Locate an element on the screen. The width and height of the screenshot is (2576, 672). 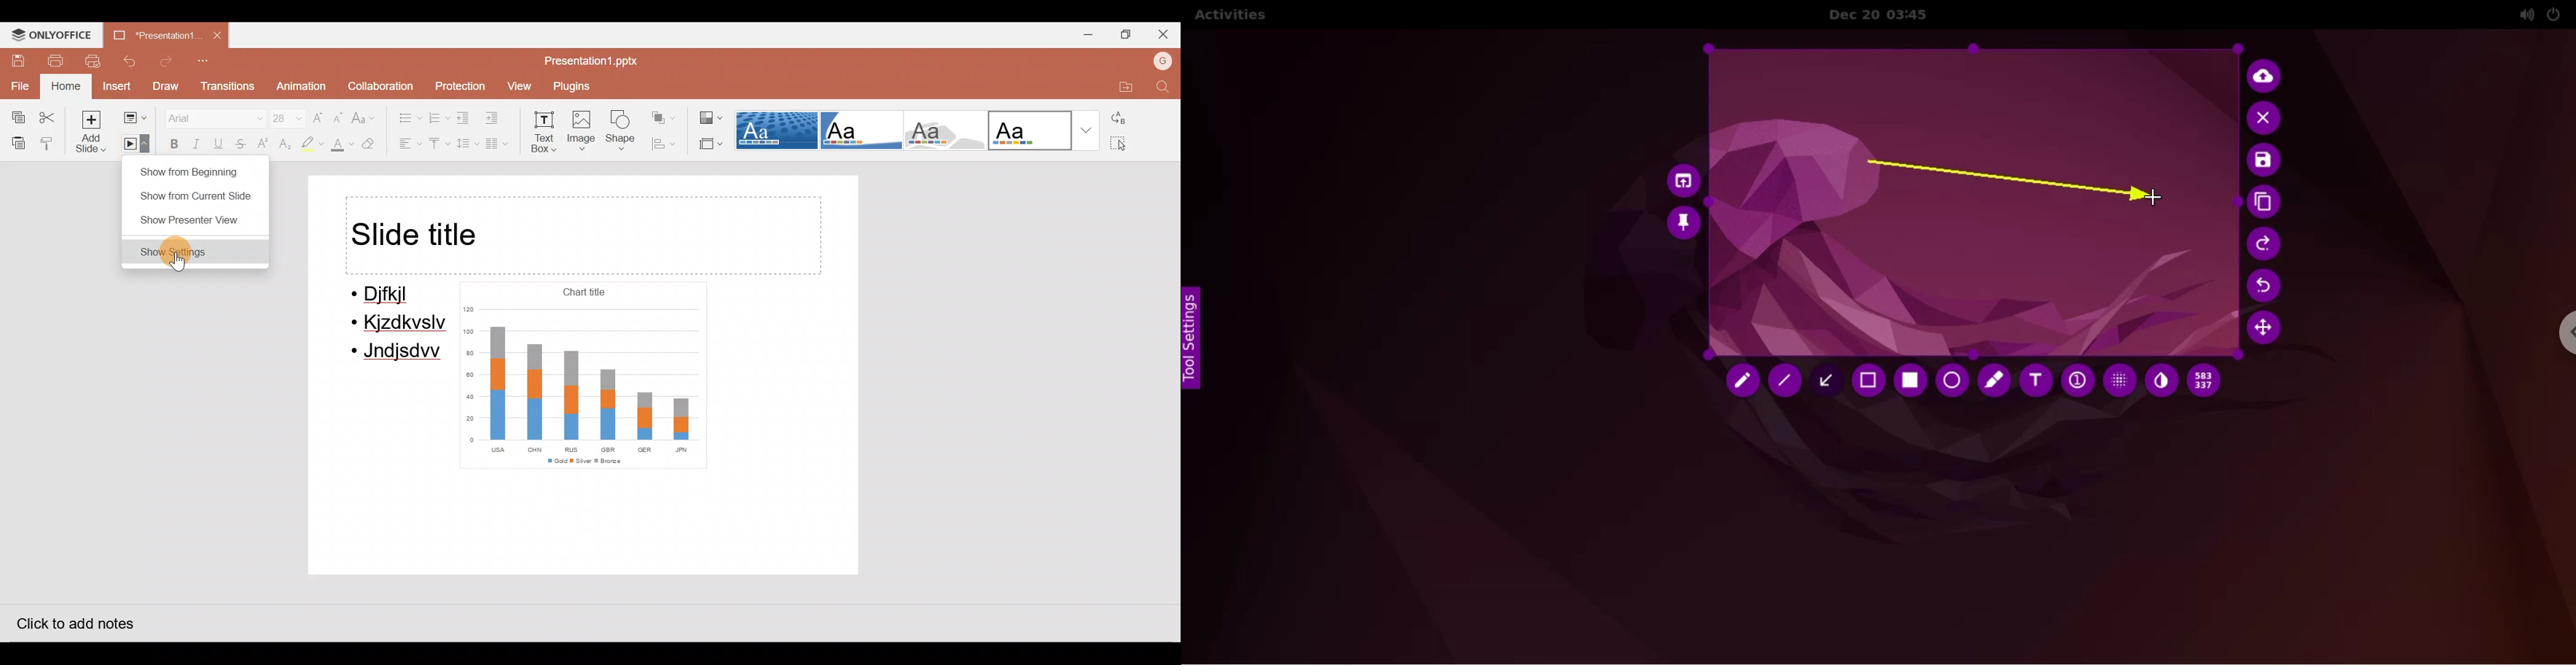
Djfkjl is located at coordinates (388, 295).